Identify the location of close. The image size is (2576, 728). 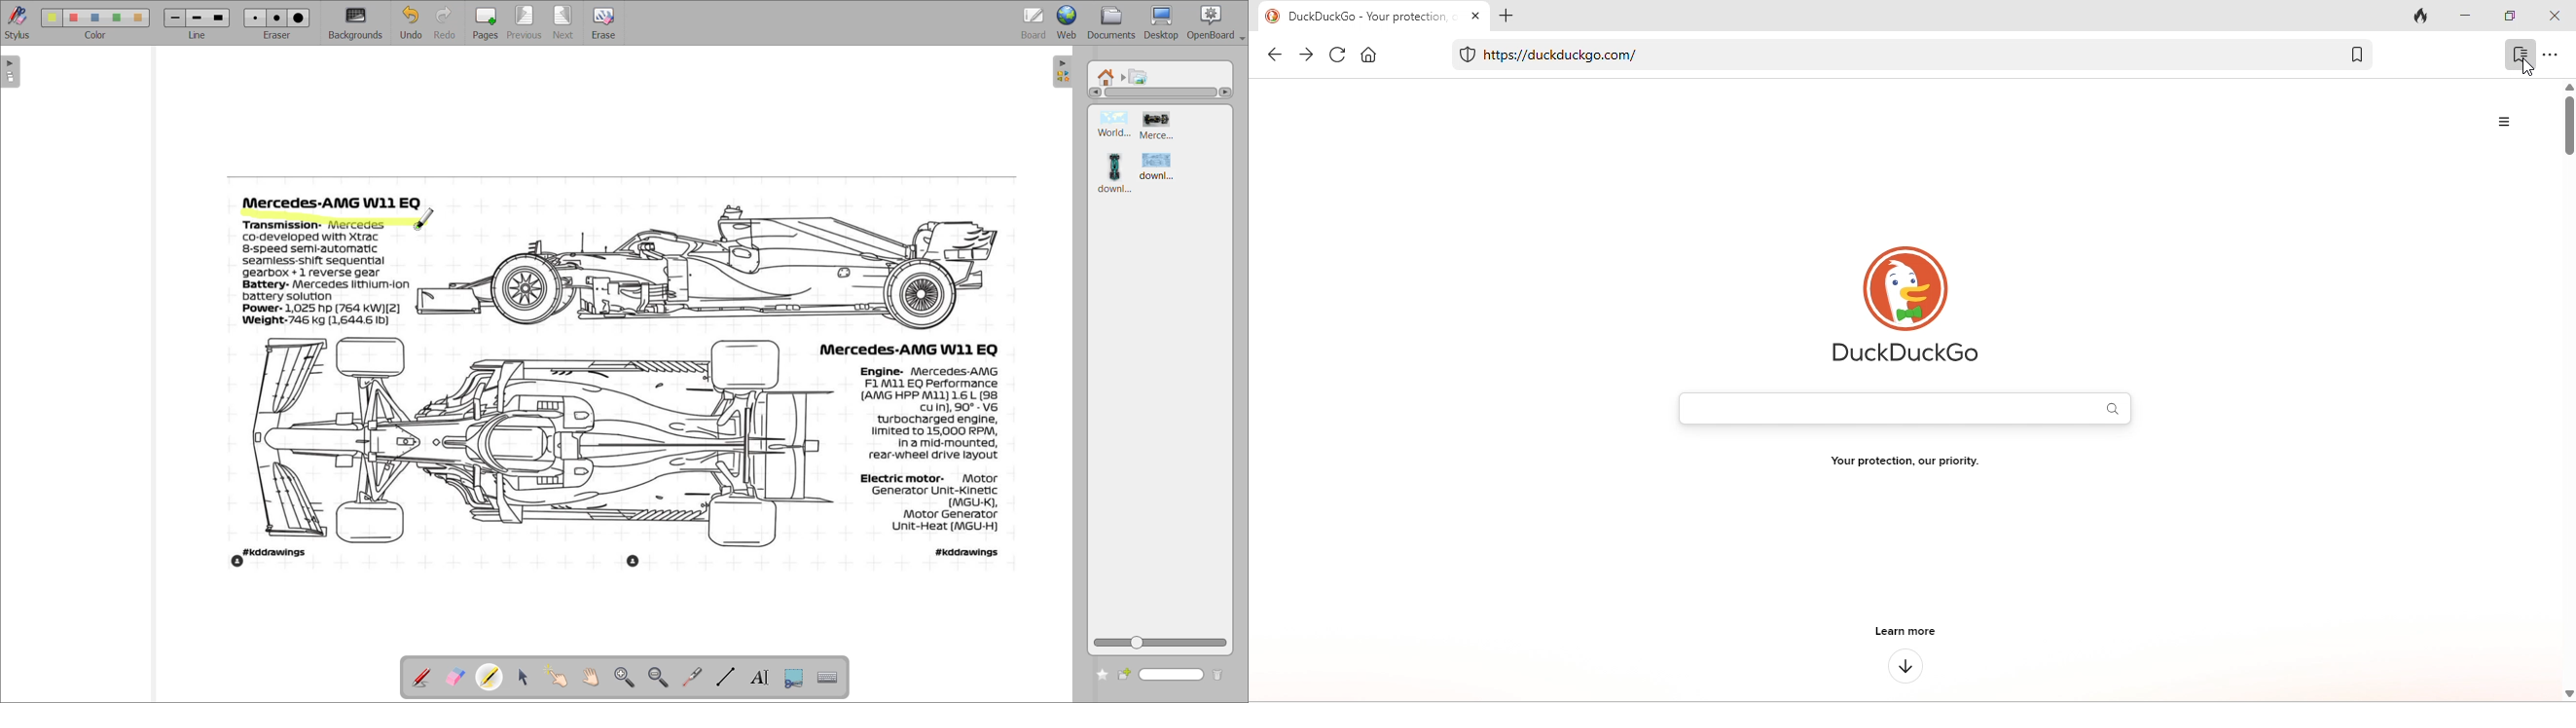
(2558, 18).